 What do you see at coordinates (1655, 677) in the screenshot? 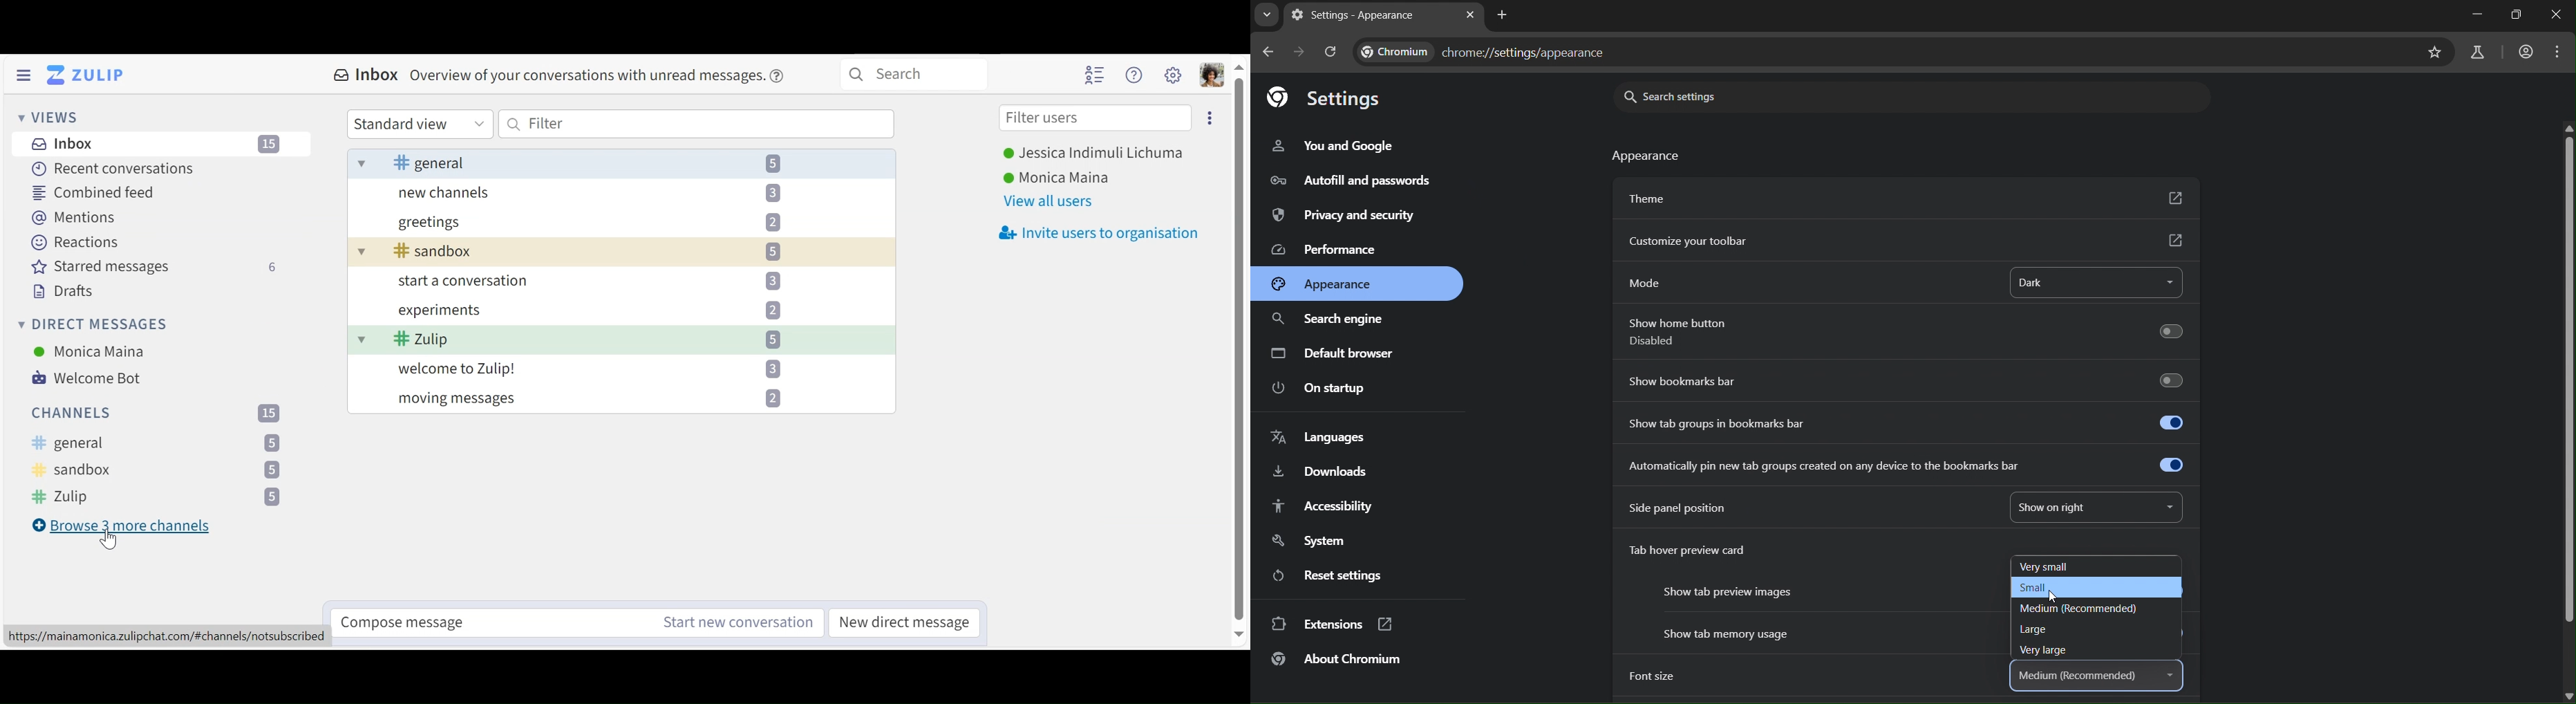
I see `font size` at bounding box center [1655, 677].